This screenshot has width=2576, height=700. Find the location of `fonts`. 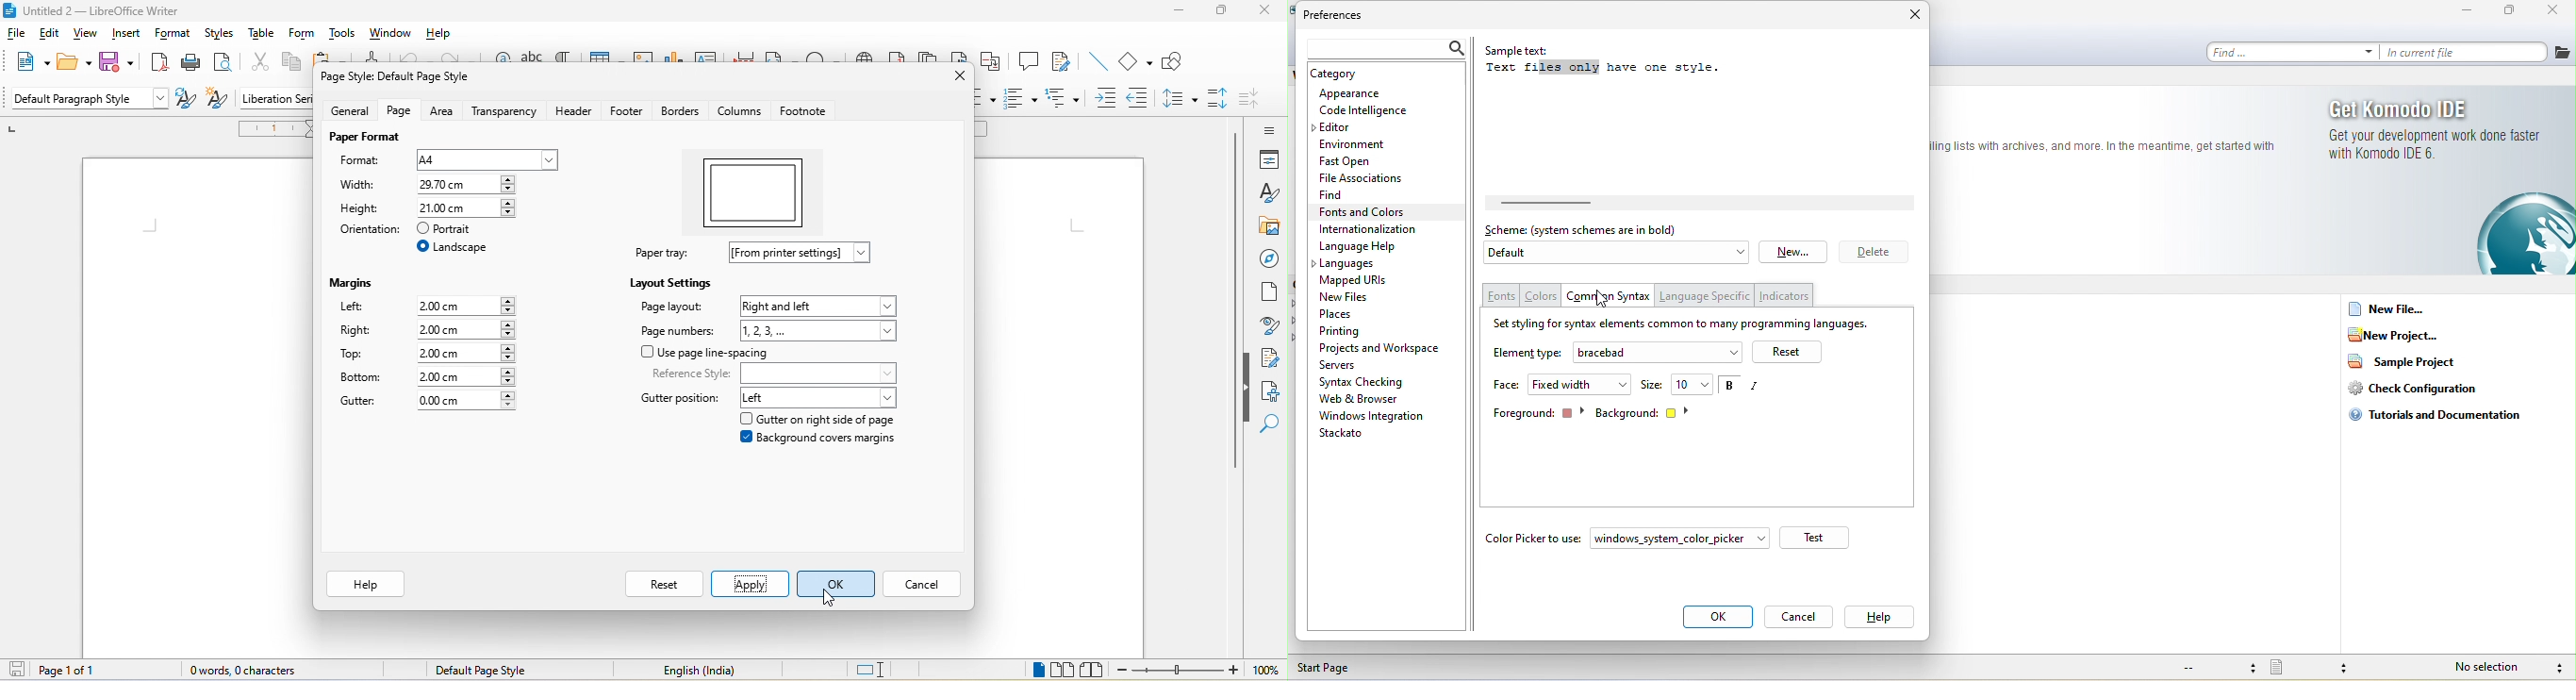

fonts is located at coordinates (1501, 295).